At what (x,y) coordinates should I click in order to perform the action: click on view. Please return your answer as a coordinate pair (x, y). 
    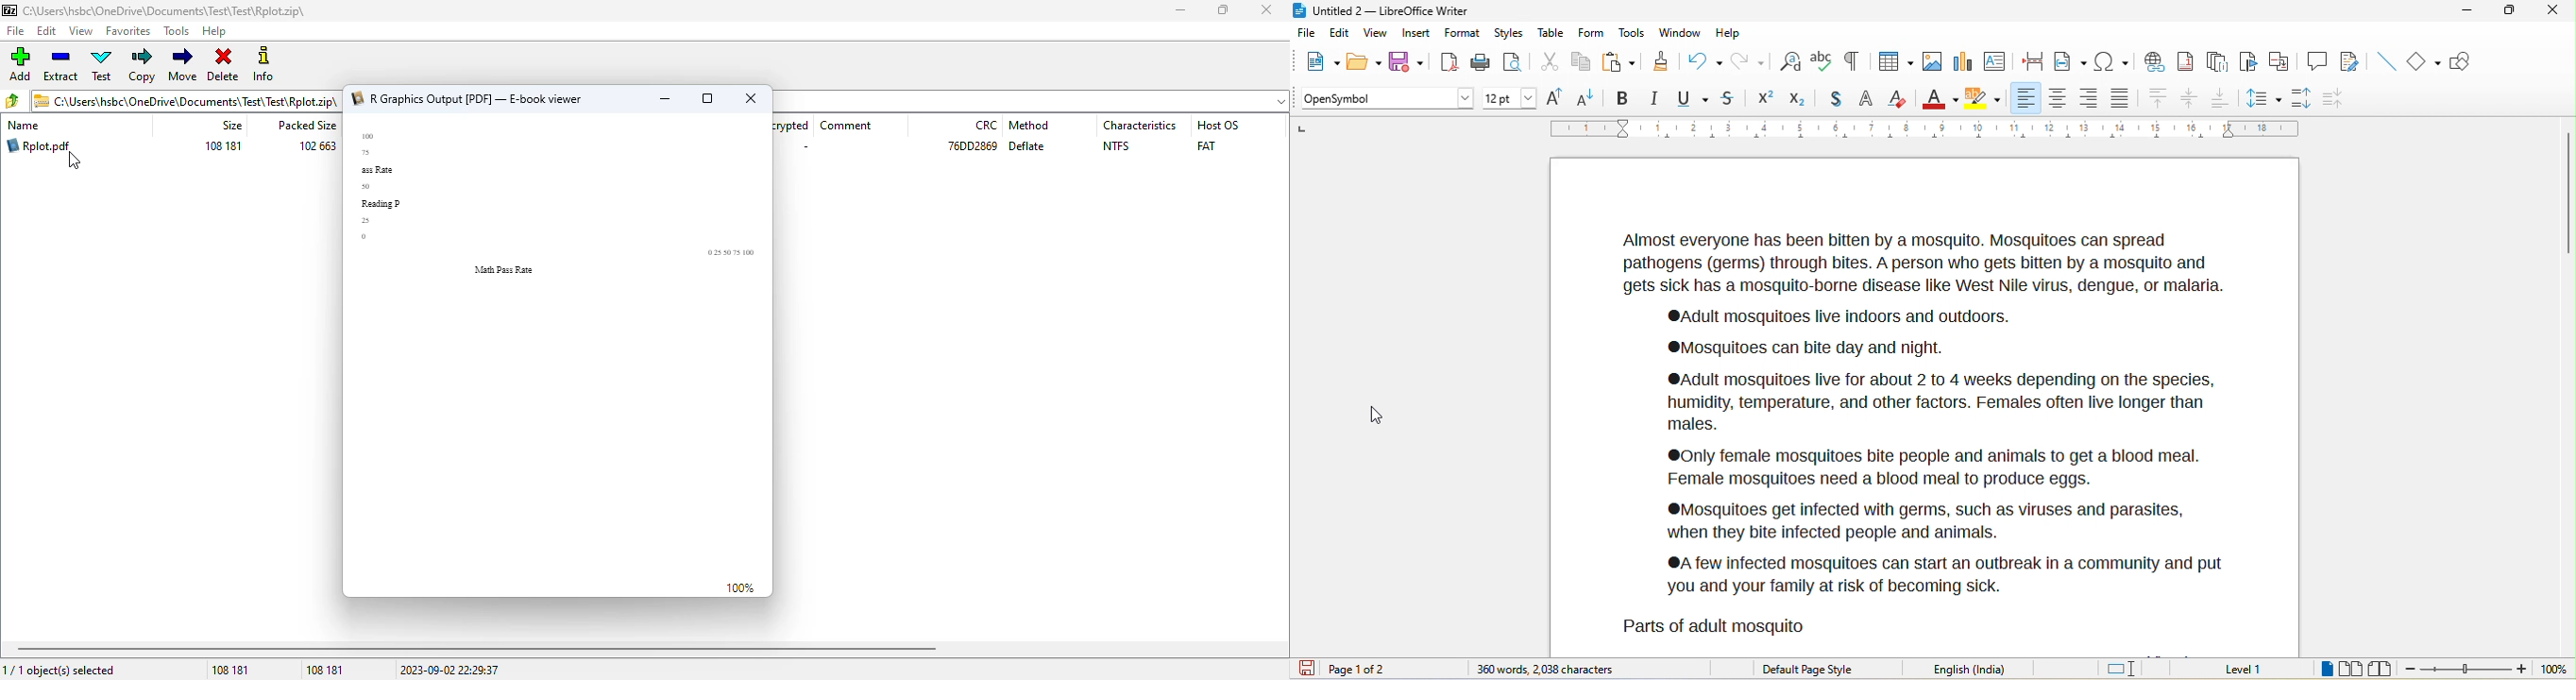
    Looking at the image, I should click on (1376, 33).